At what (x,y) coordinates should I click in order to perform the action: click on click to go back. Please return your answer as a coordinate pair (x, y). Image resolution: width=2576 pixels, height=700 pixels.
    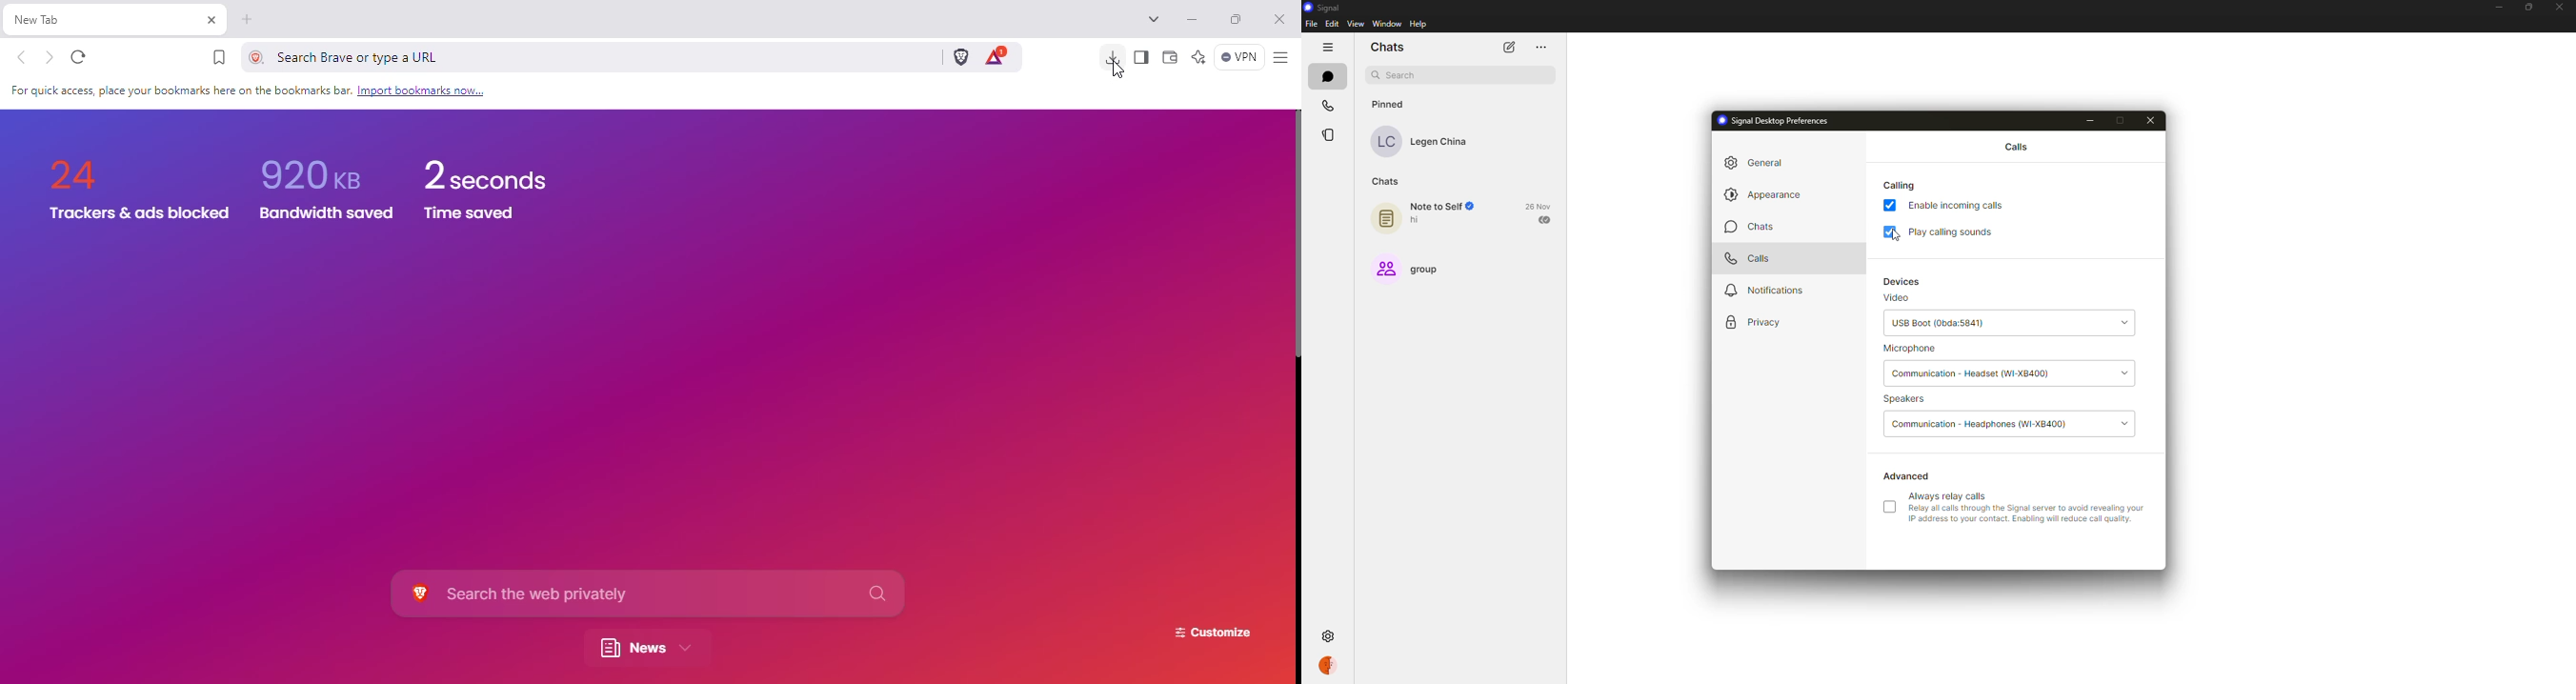
    Looking at the image, I should click on (22, 57).